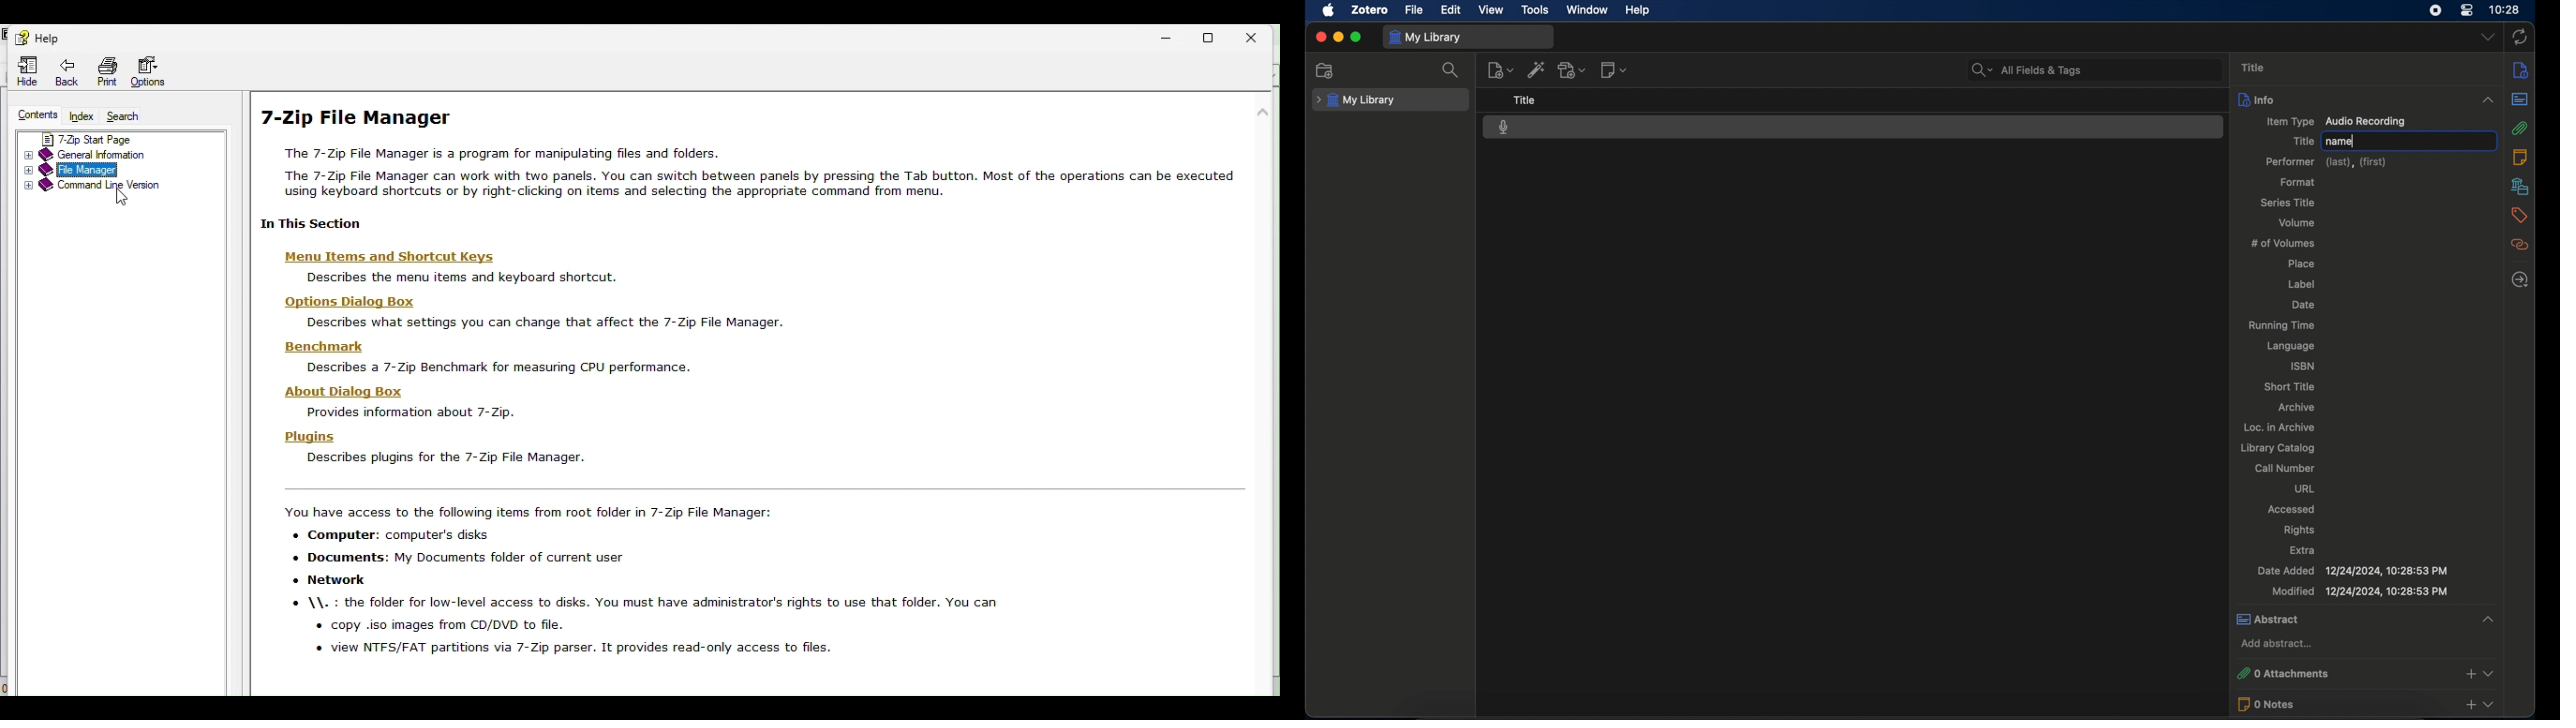  I want to click on all fields & tags, so click(2025, 69).